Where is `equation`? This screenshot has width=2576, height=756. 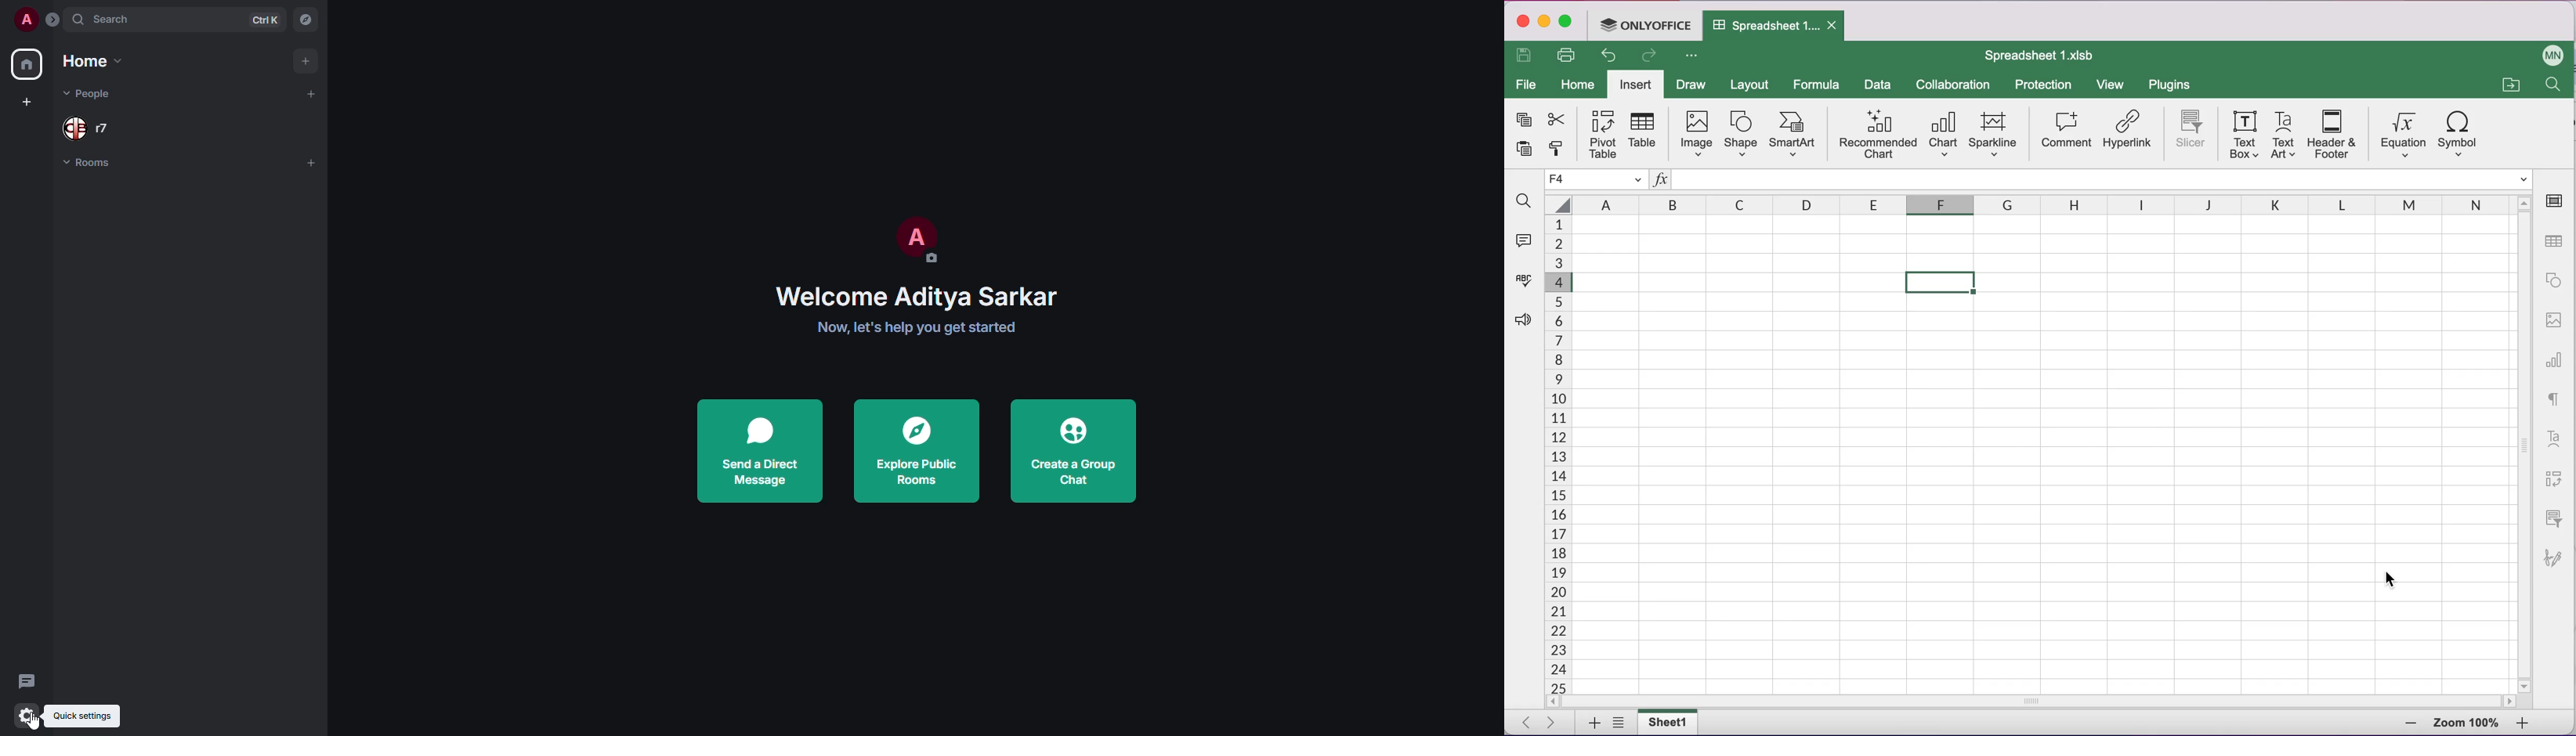
equation is located at coordinates (2401, 131).